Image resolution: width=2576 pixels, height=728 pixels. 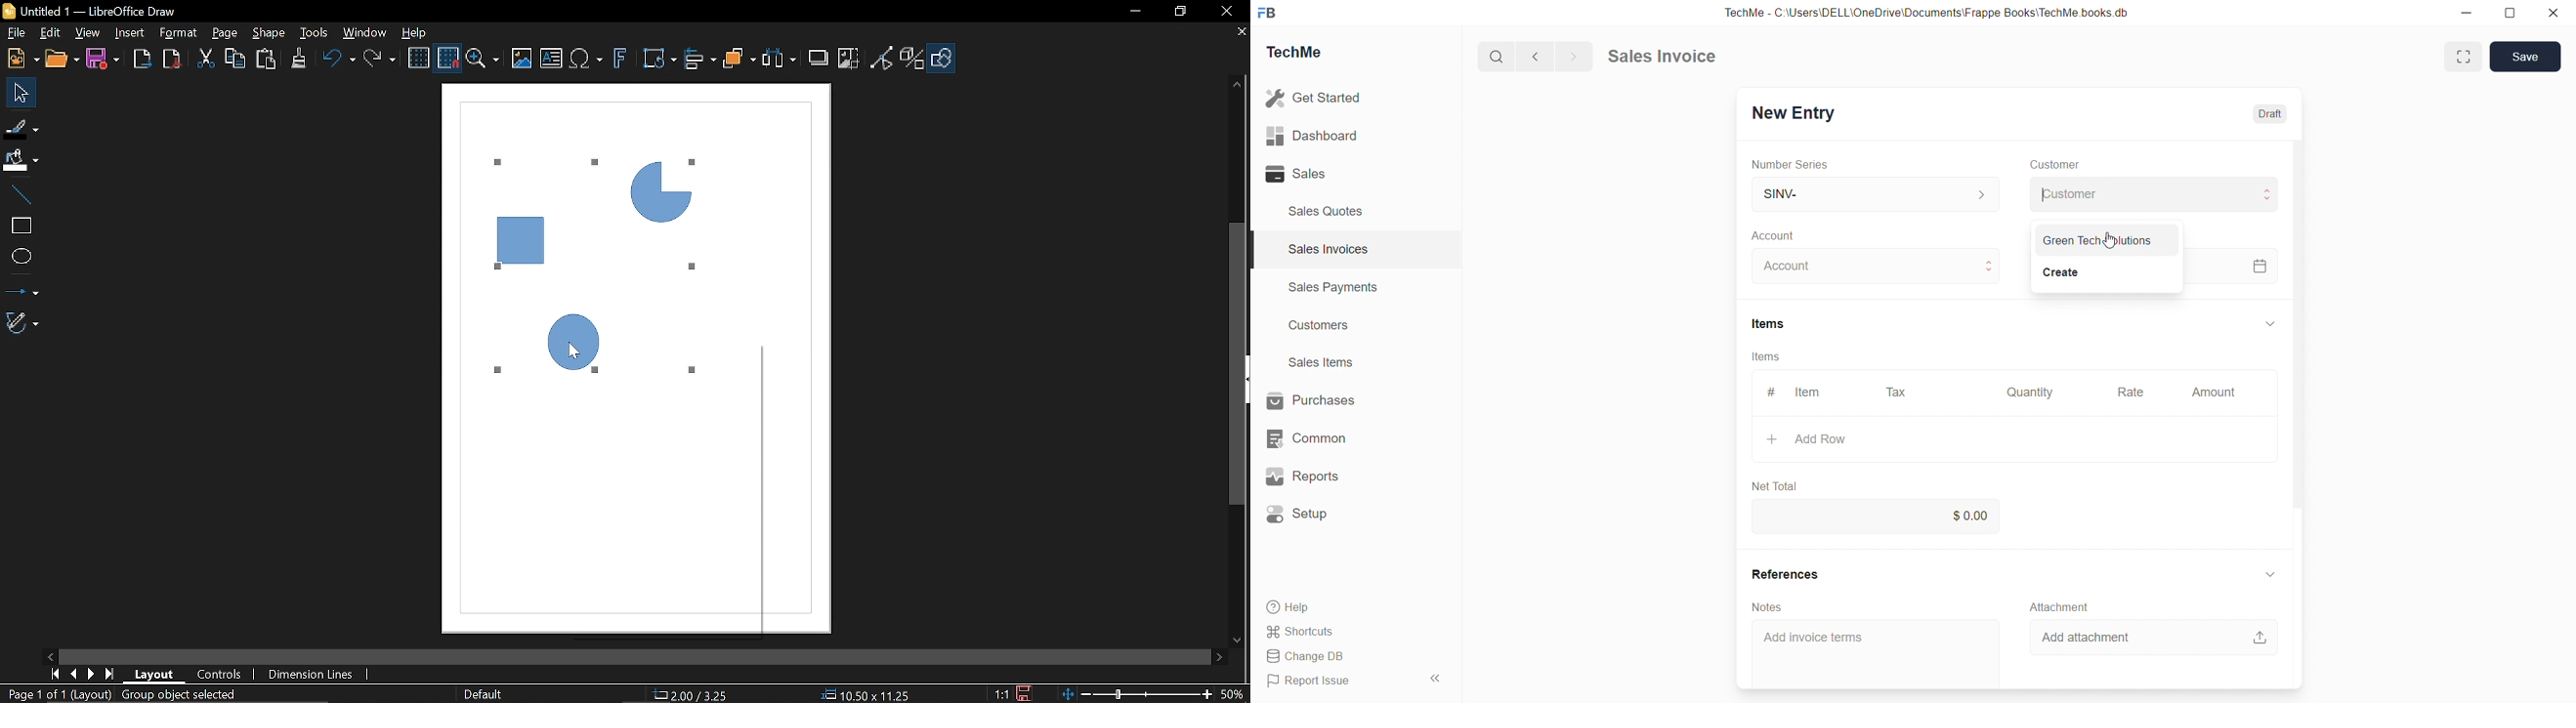 What do you see at coordinates (870, 695) in the screenshot?
I see `Size` at bounding box center [870, 695].